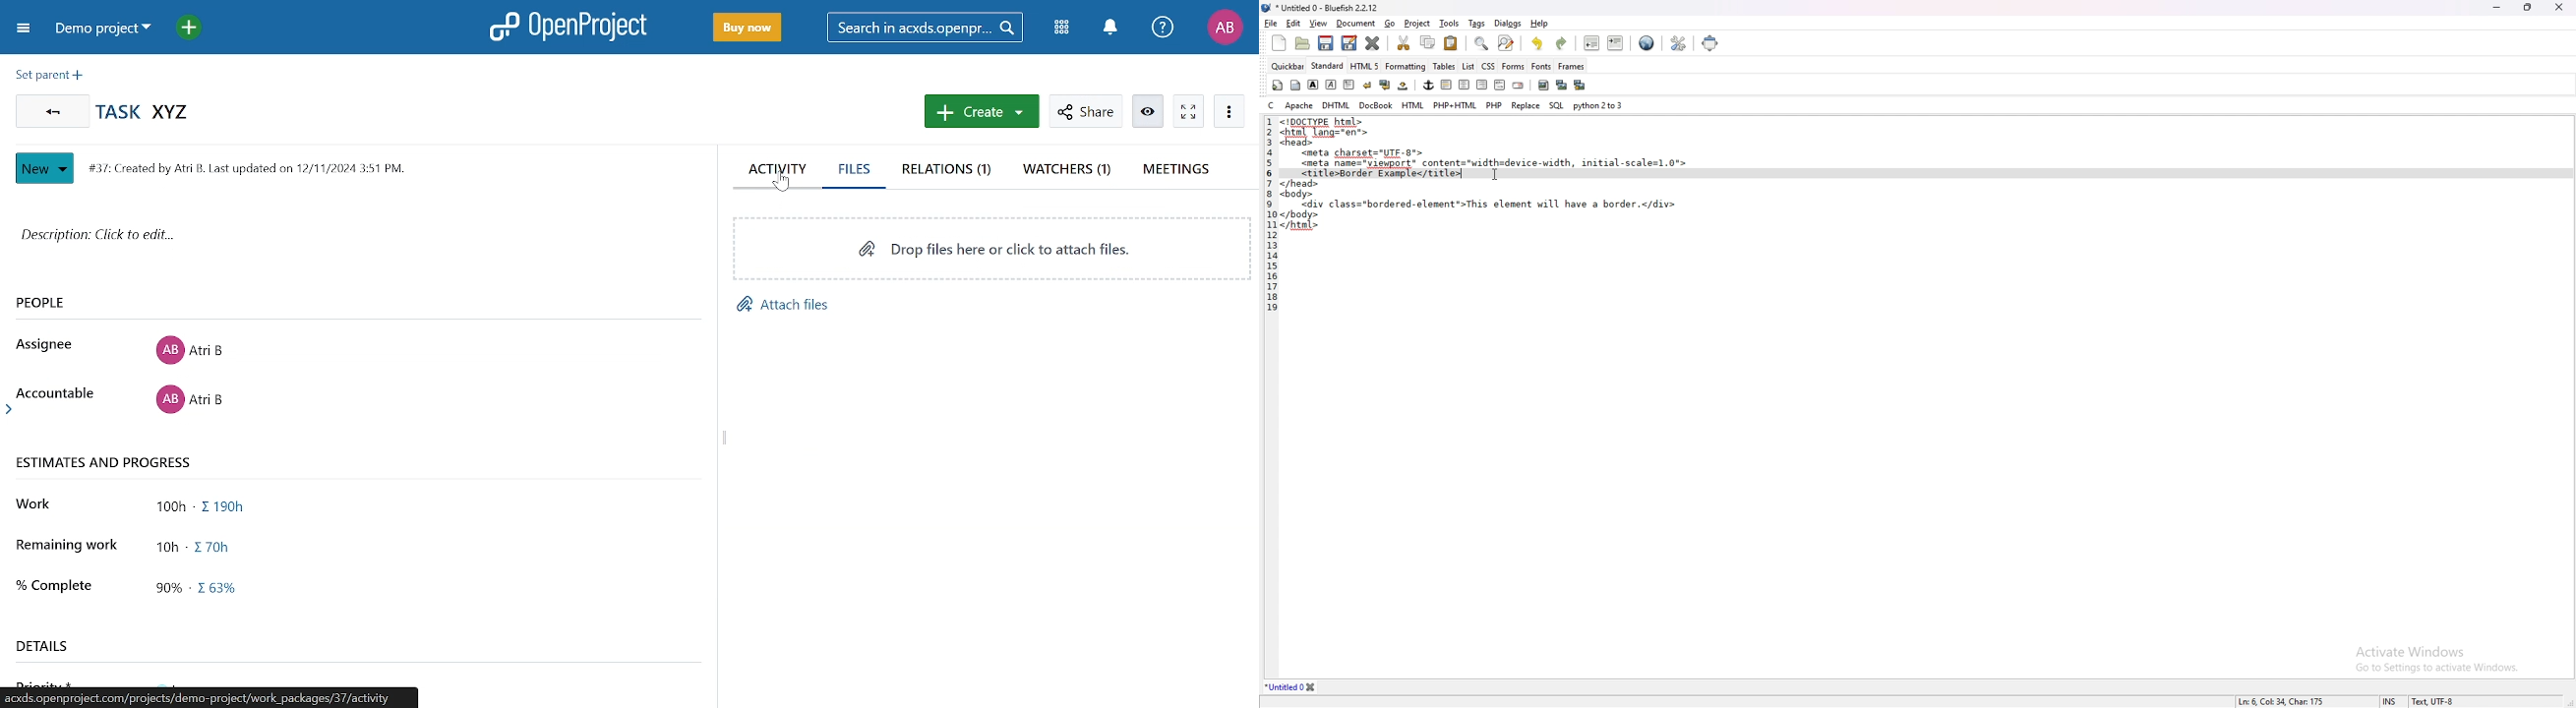 The width and height of the screenshot is (2576, 728). Describe the element at coordinates (1350, 43) in the screenshot. I see `save file as` at that location.